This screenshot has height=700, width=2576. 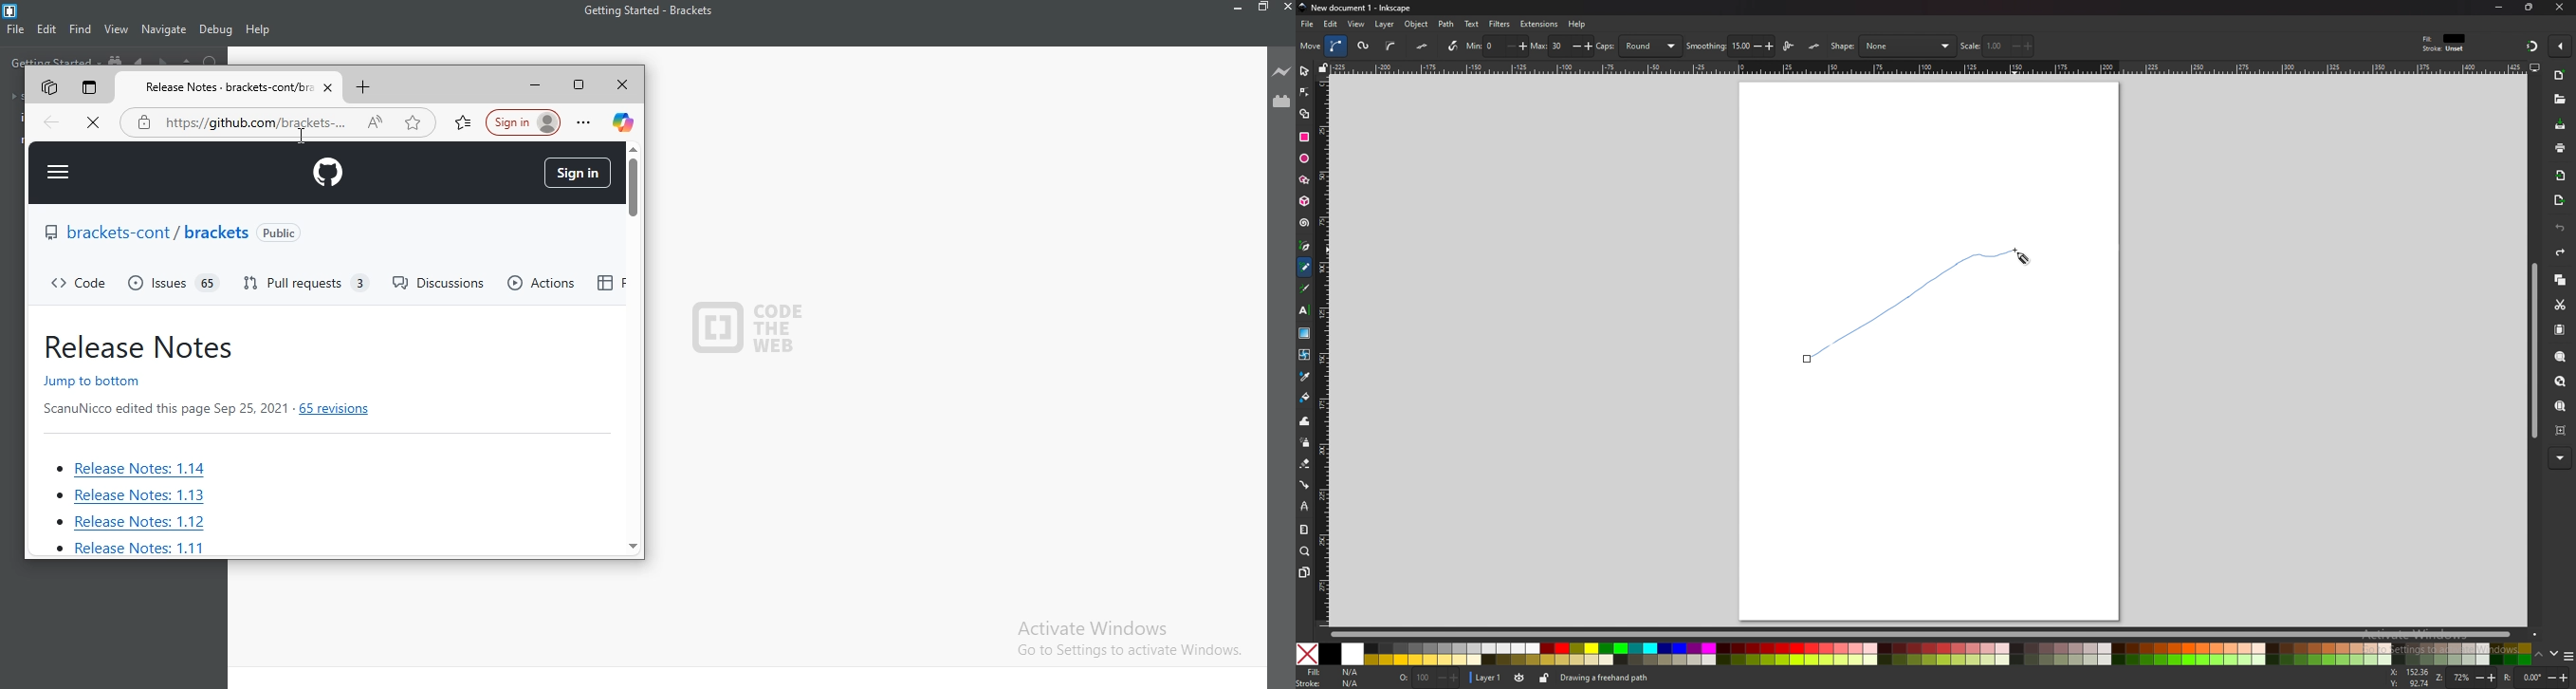 I want to click on eraser, so click(x=1305, y=463).